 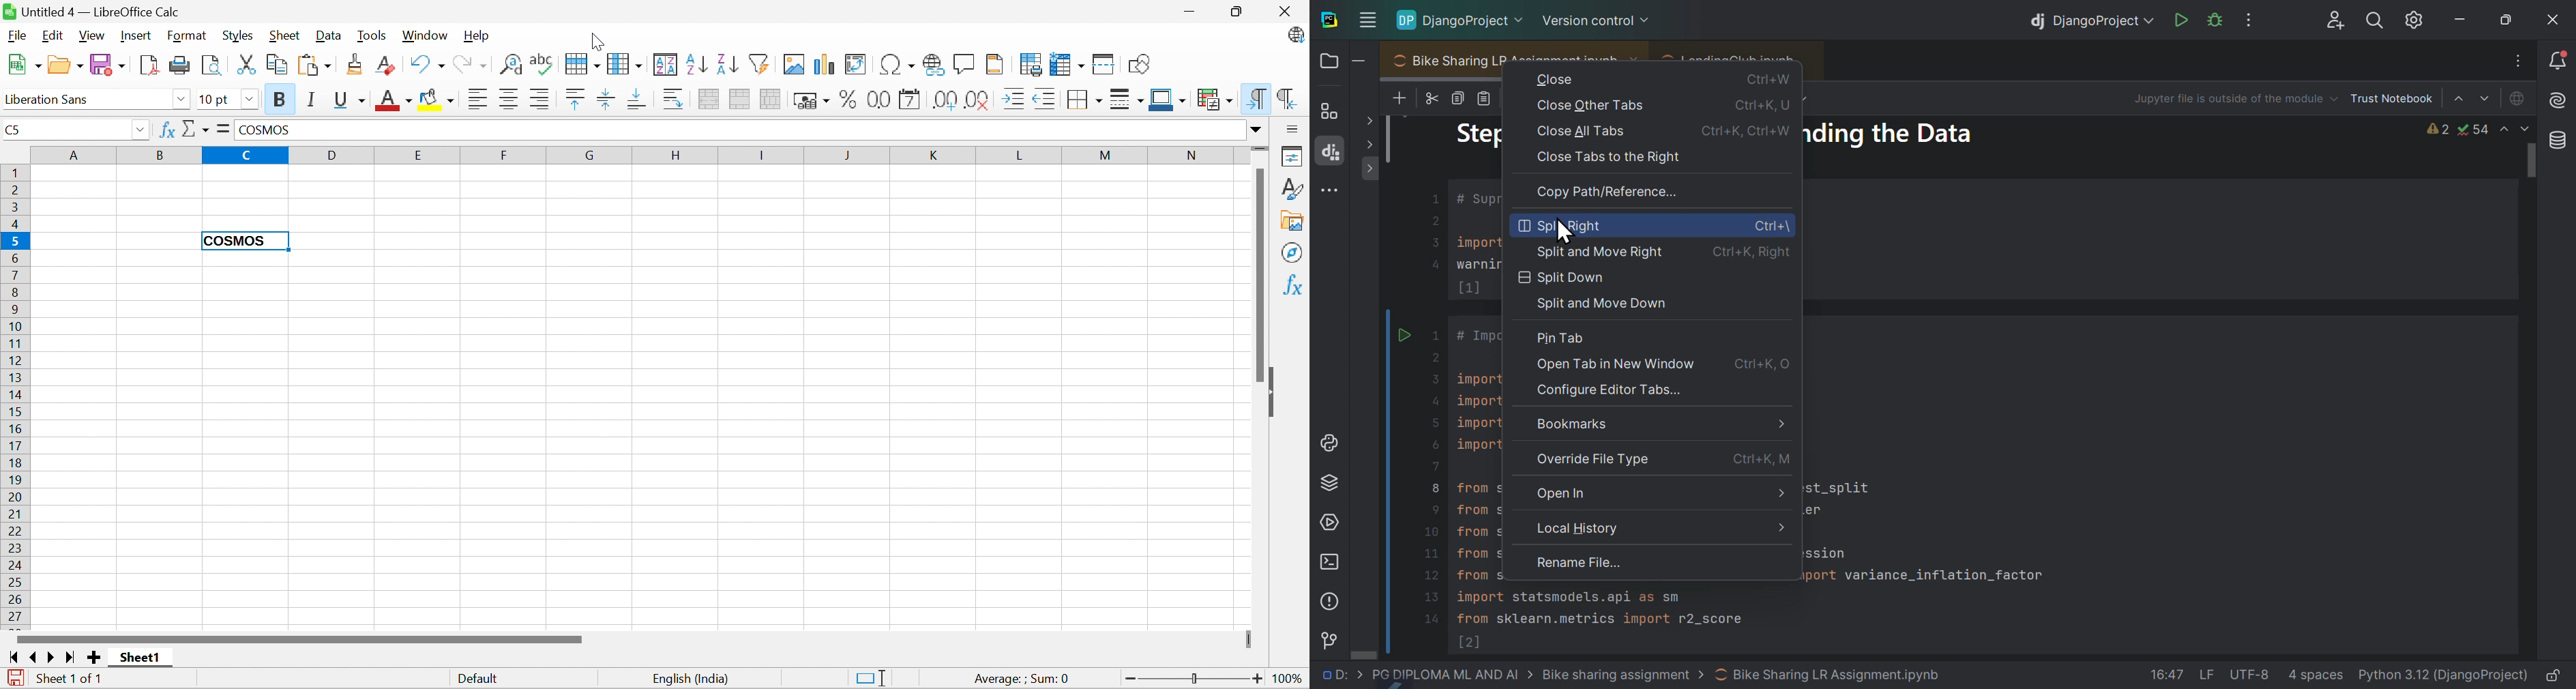 What do you see at coordinates (34, 657) in the screenshot?
I see `Scroll To Previous Sheet` at bounding box center [34, 657].